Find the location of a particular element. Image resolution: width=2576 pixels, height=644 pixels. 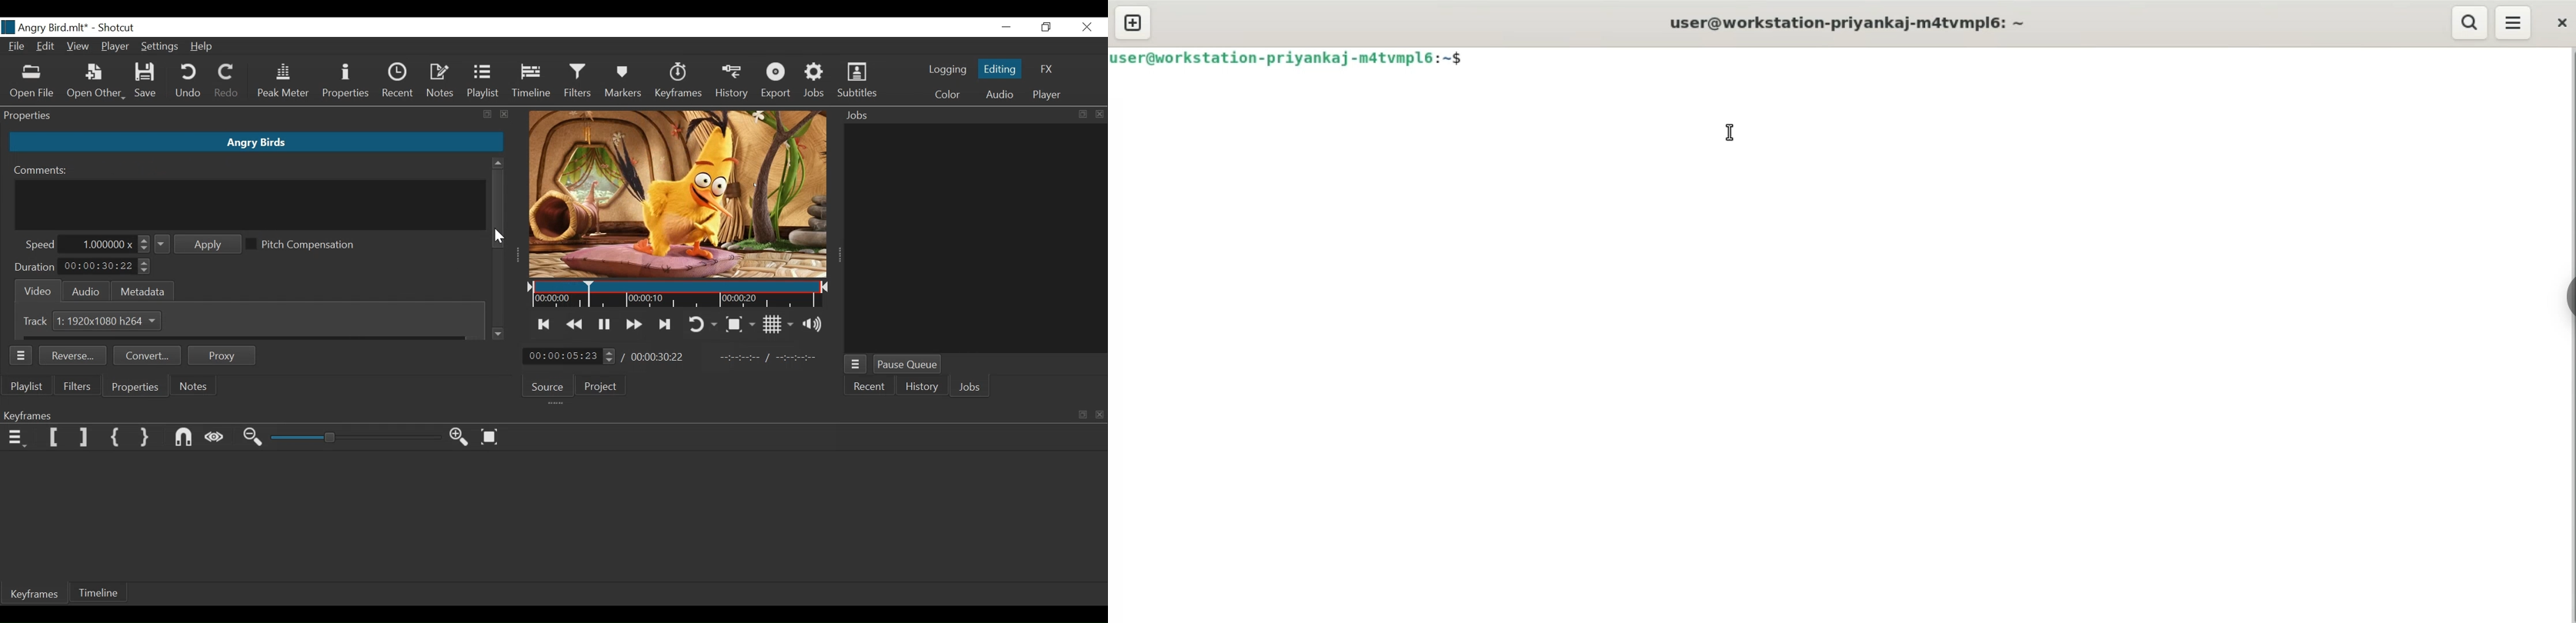

Comment Field is located at coordinates (248, 205).